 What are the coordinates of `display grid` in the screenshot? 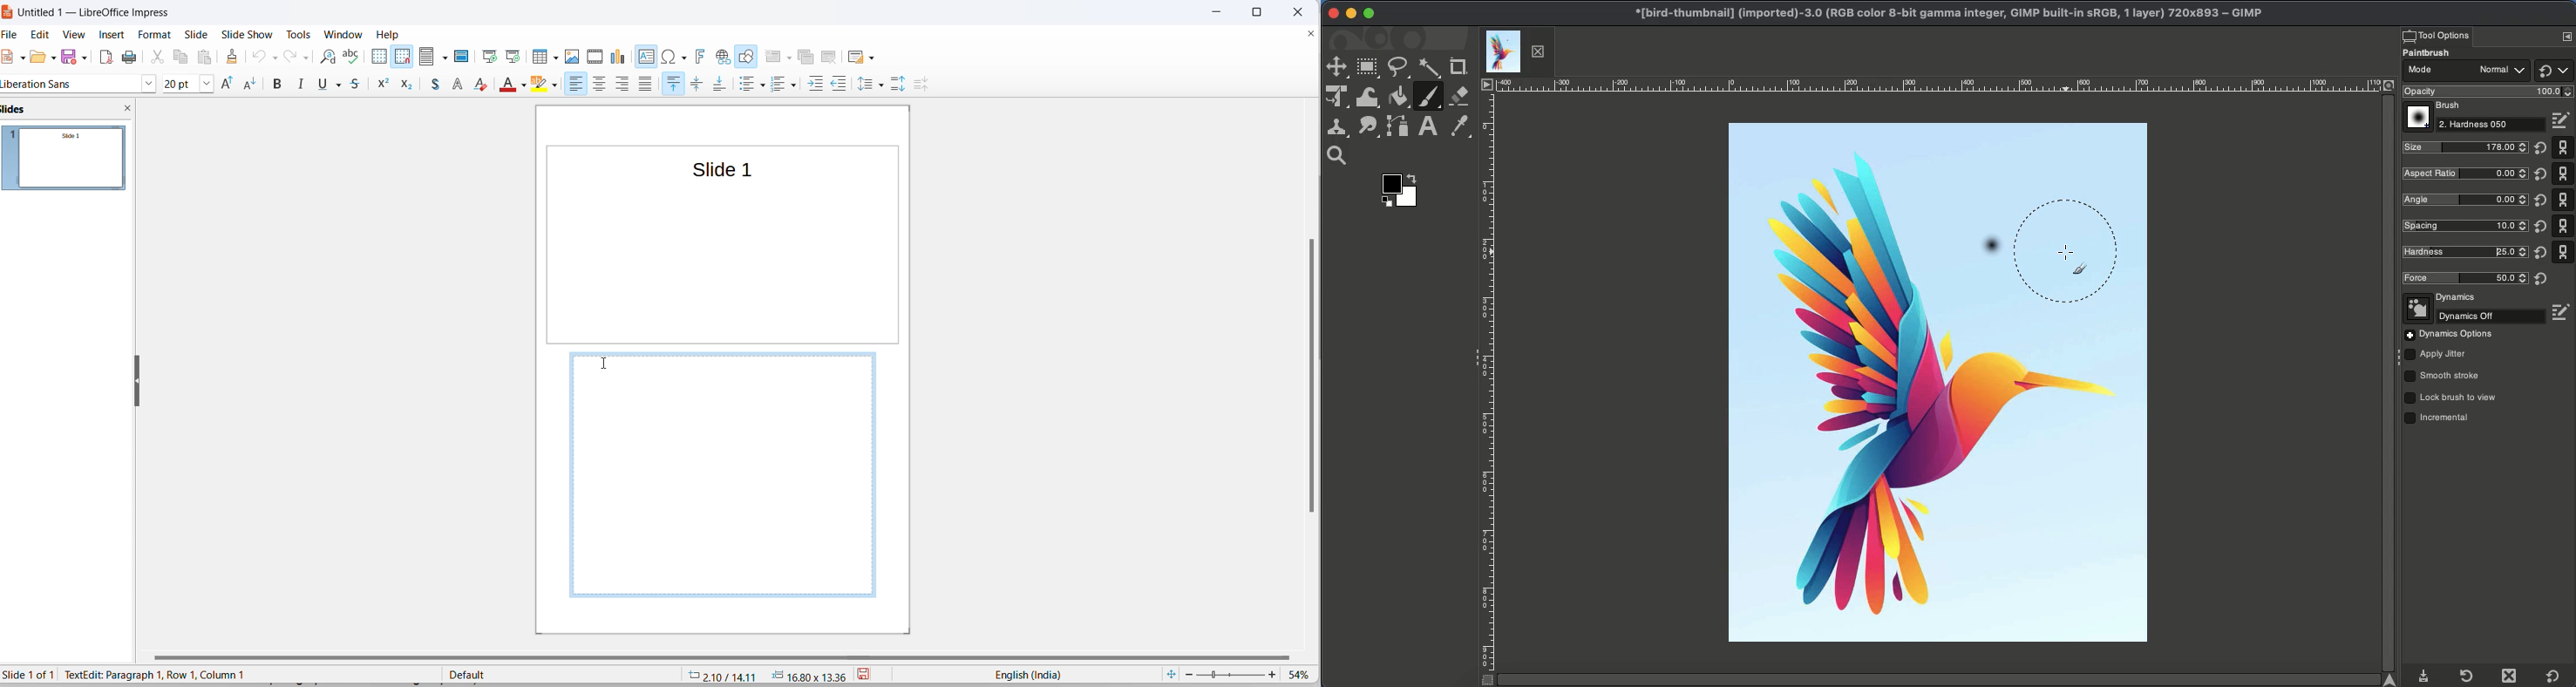 It's located at (380, 56).